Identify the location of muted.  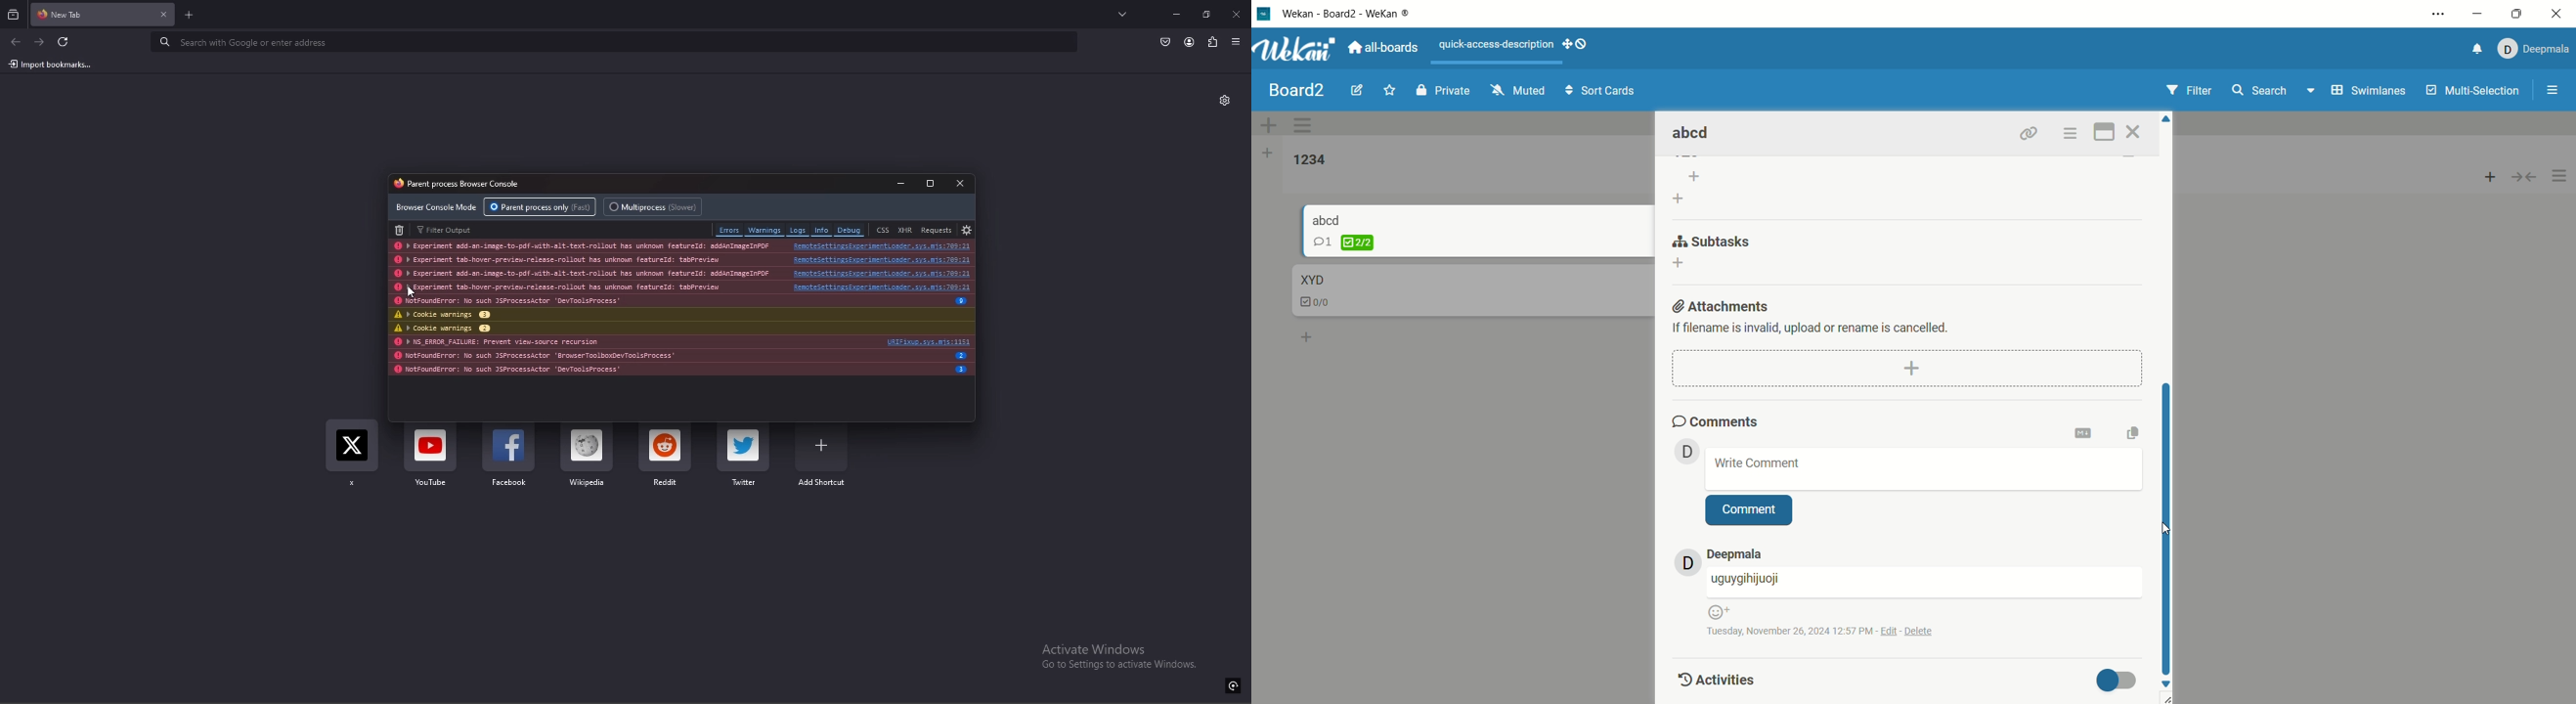
(1518, 90).